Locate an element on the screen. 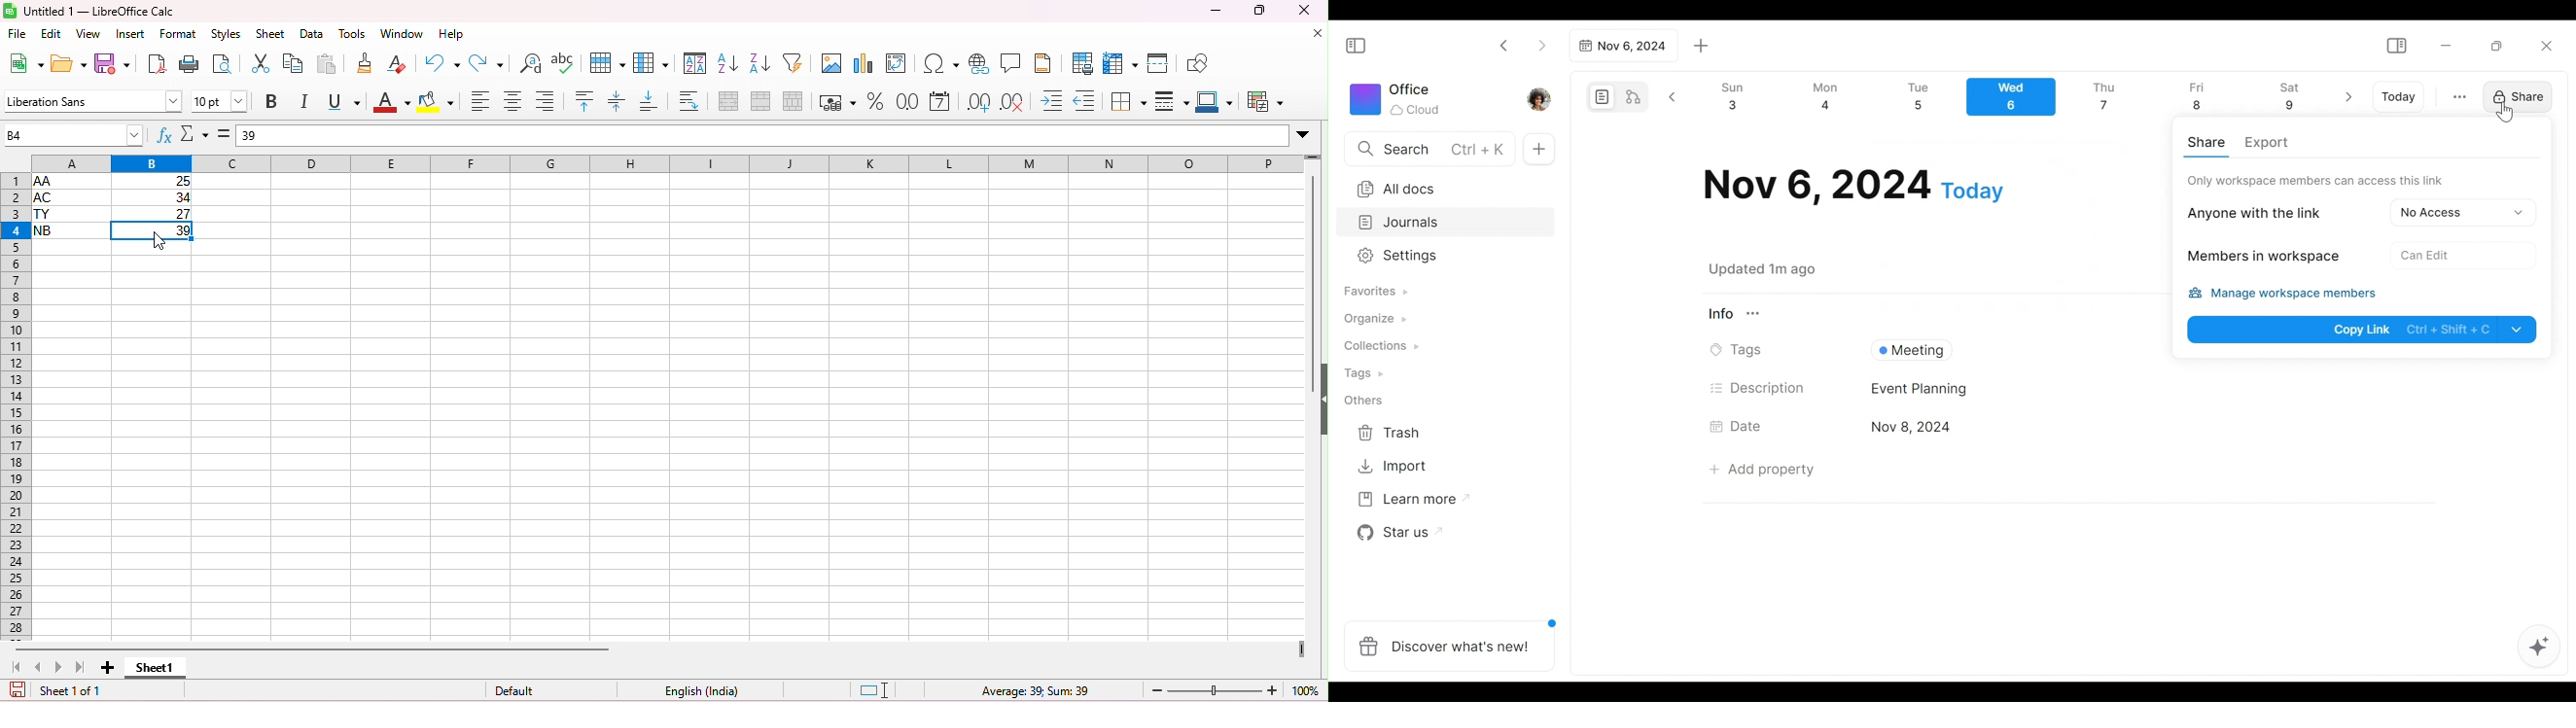  selected cell number is located at coordinates (75, 134).